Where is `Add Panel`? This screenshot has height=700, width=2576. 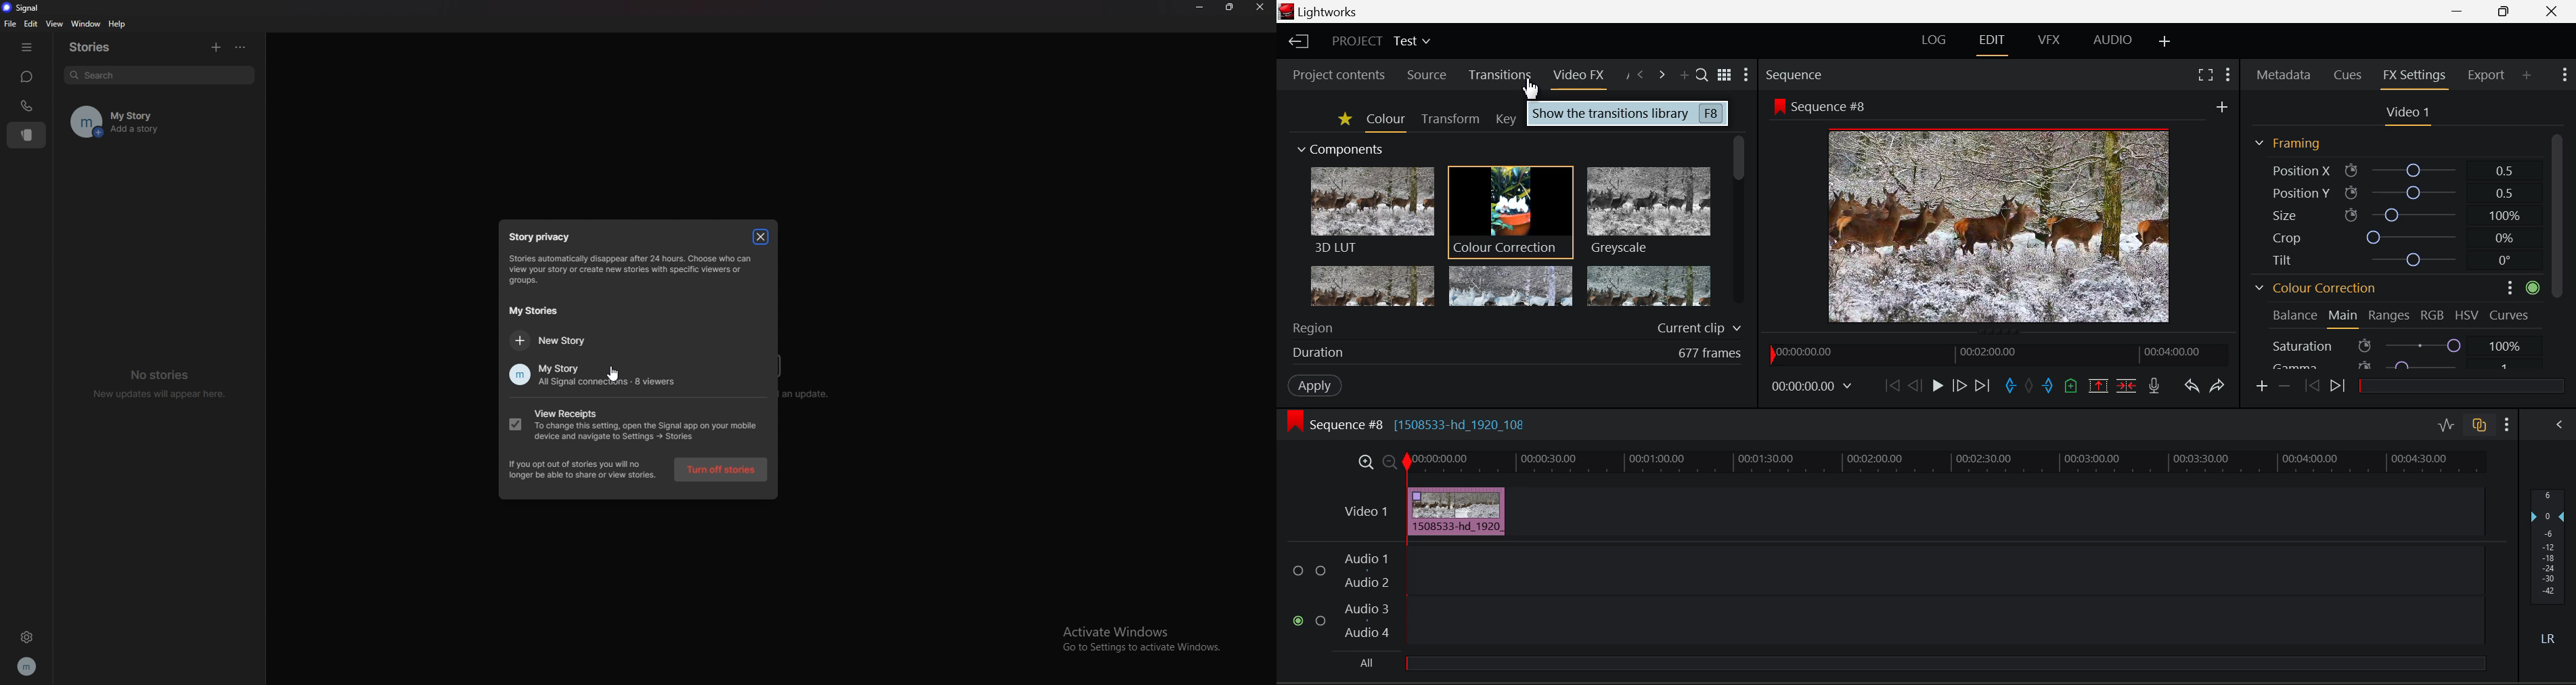
Add Panel is located at coordinates (1683, 74).